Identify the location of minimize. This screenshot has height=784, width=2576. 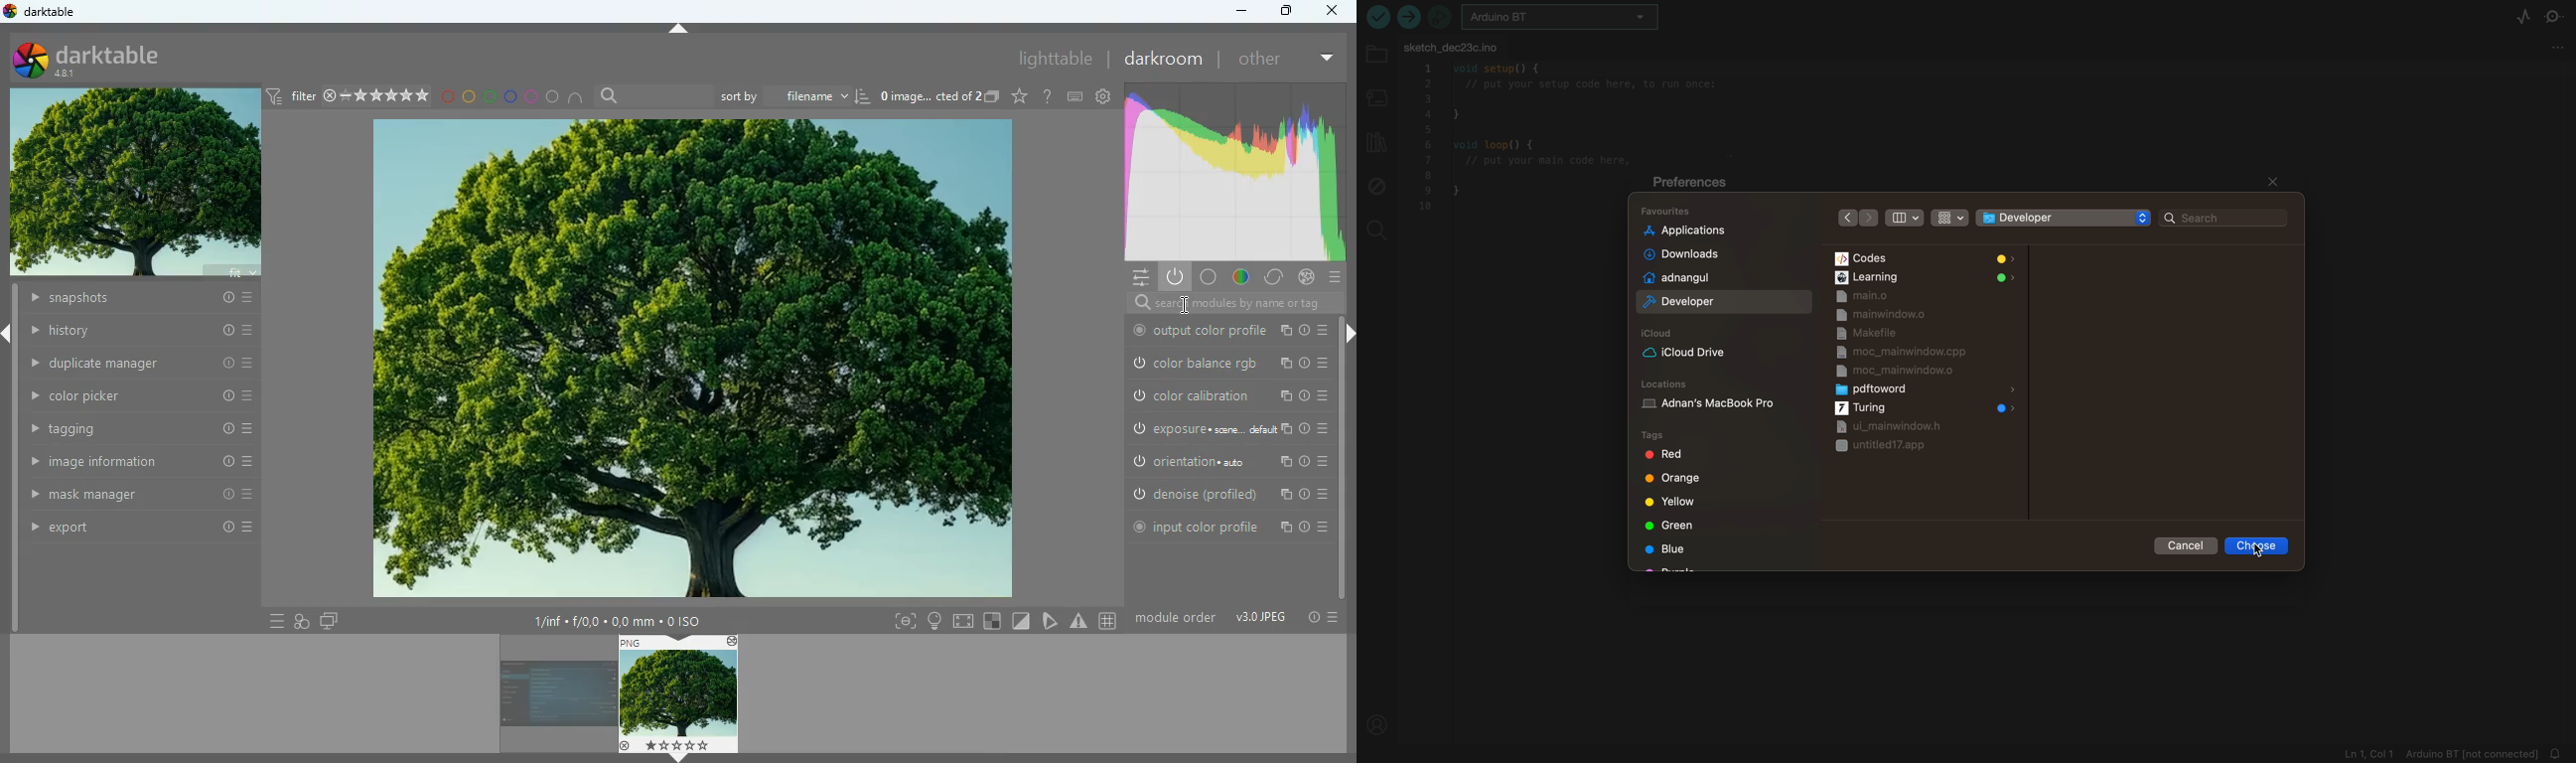
(1238, 10).